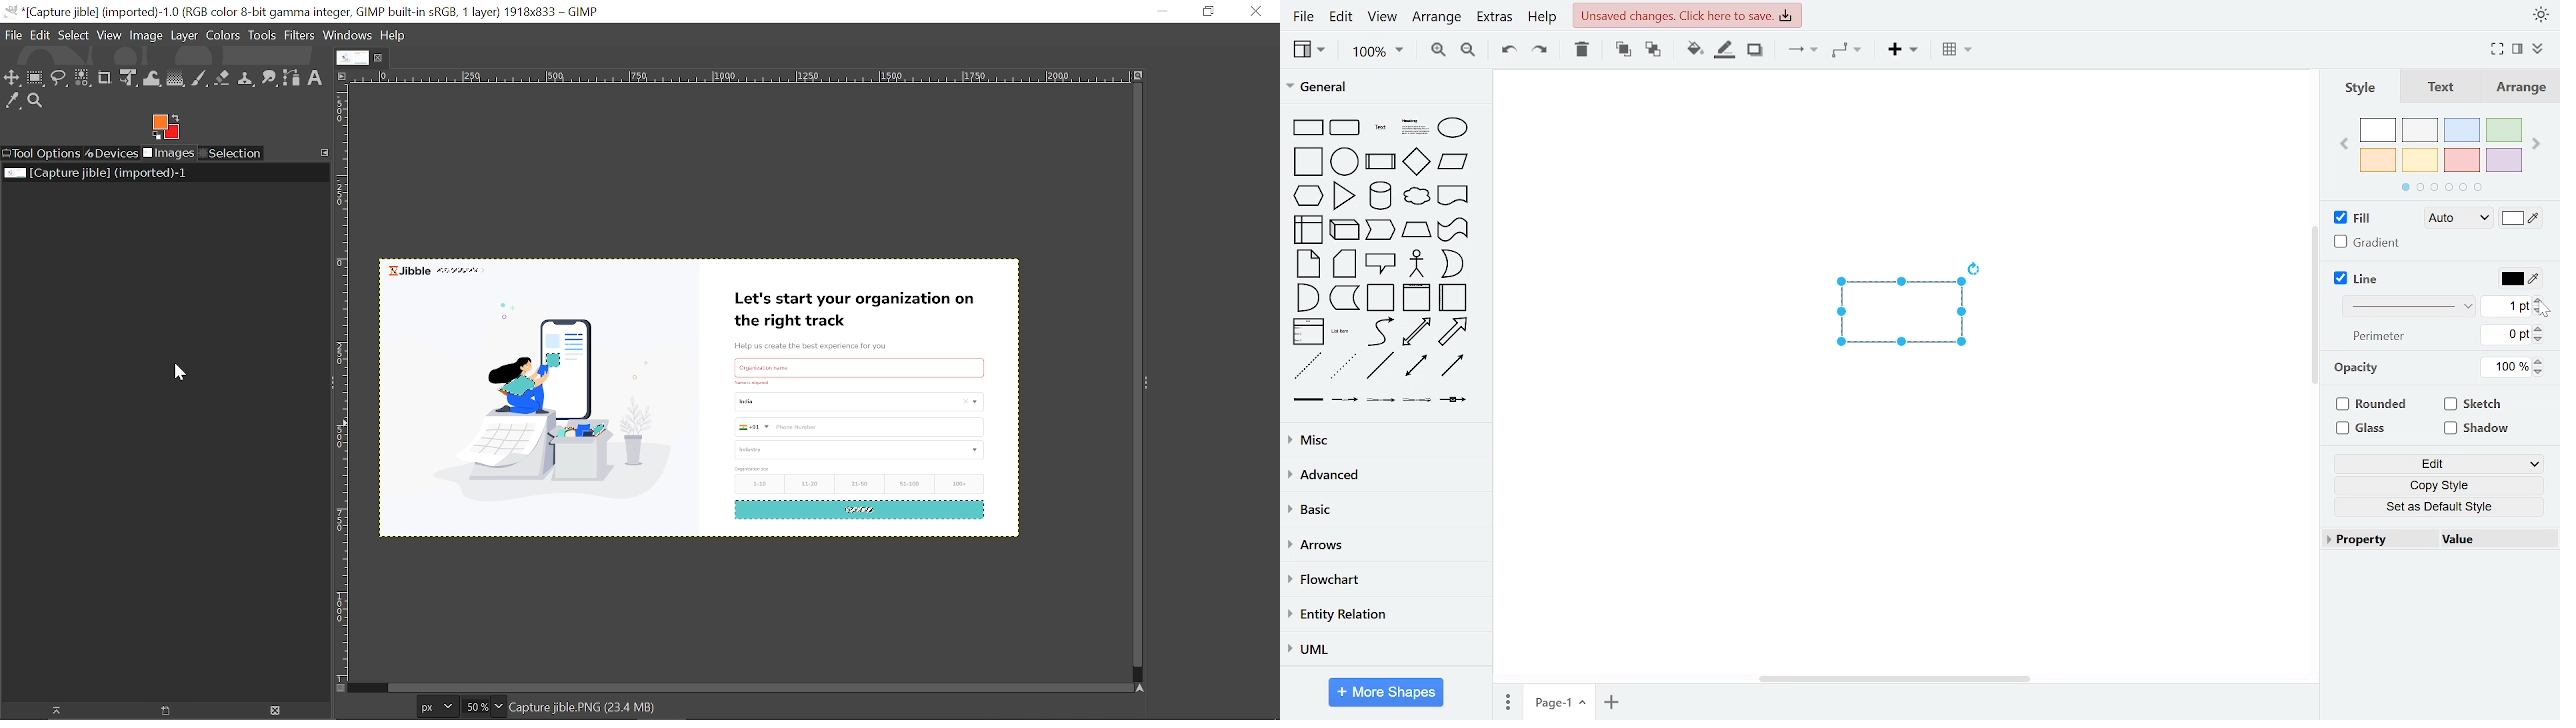 The image size is (2576, 728). Describe the element at coordinates (1893, 680) in the screenshot. I see `horizontal scrollbar` at that location.